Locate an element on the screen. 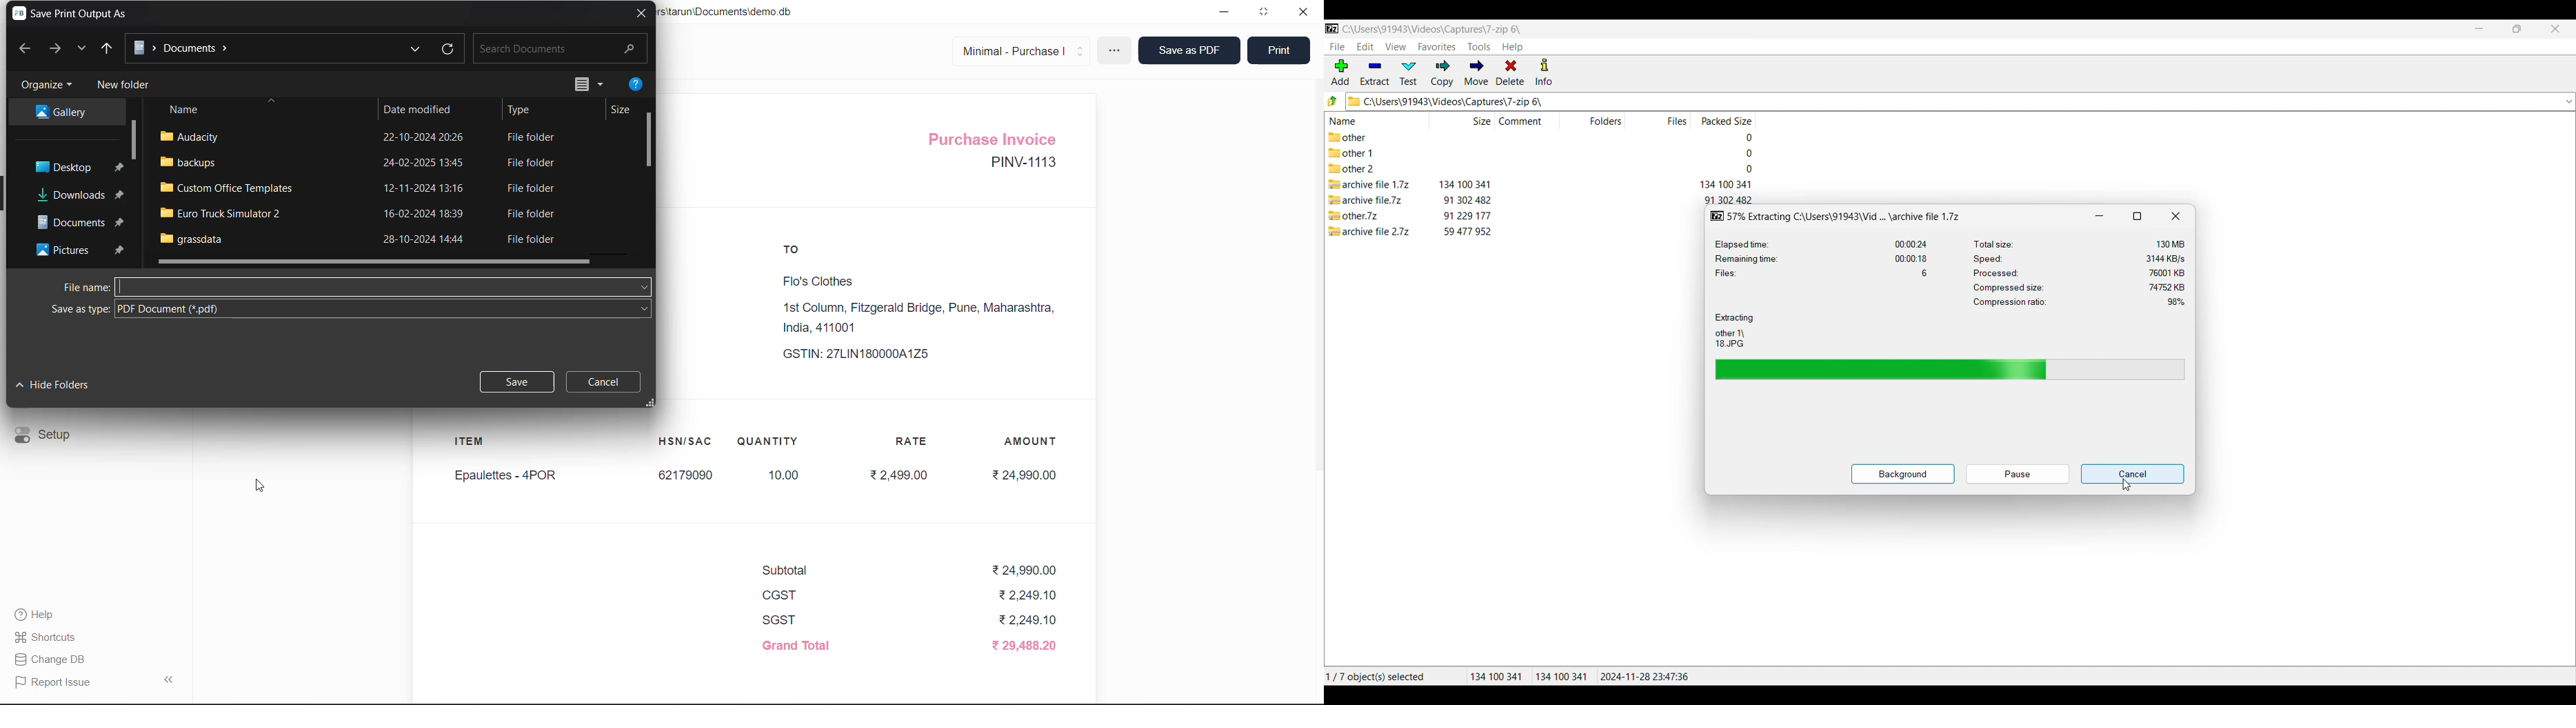 This screenshot has height=728, width=2576. File folder is located at coordinates (534, 240).